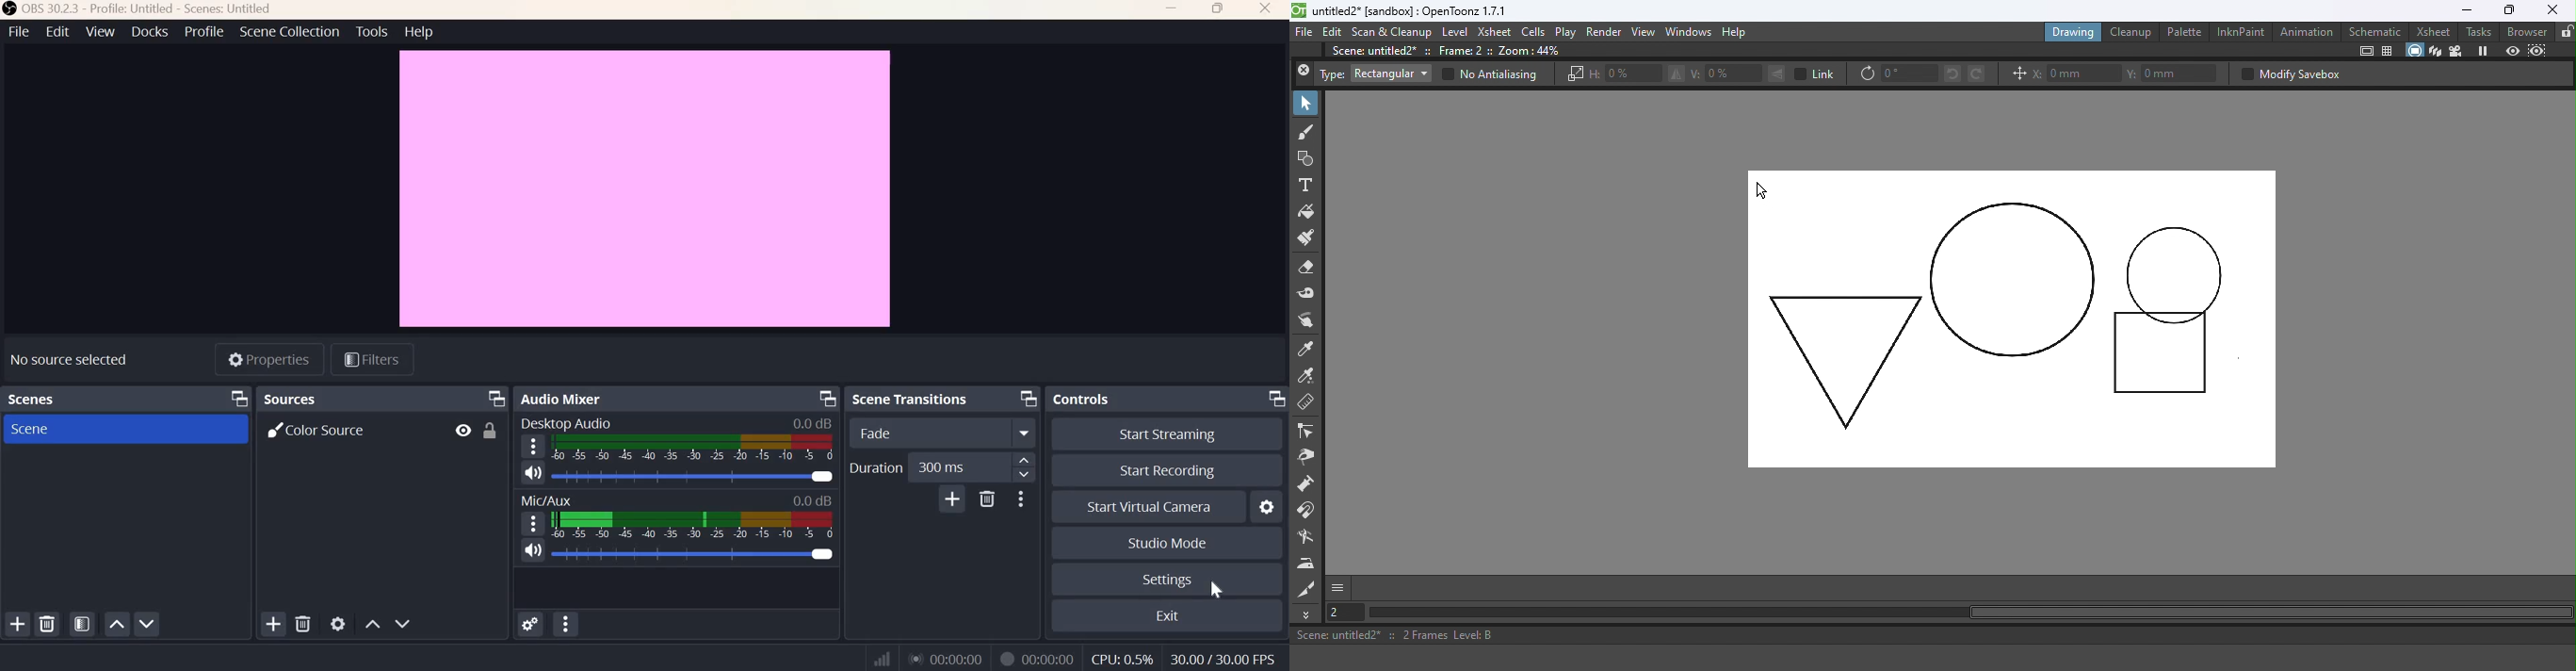 Image resolution: width=2576 pixels, height=672 pixels. What do you see at coordinates (940, 434) in the screenshot?
I see `Transition Type Dropdown` at bounding box center [940, 434].